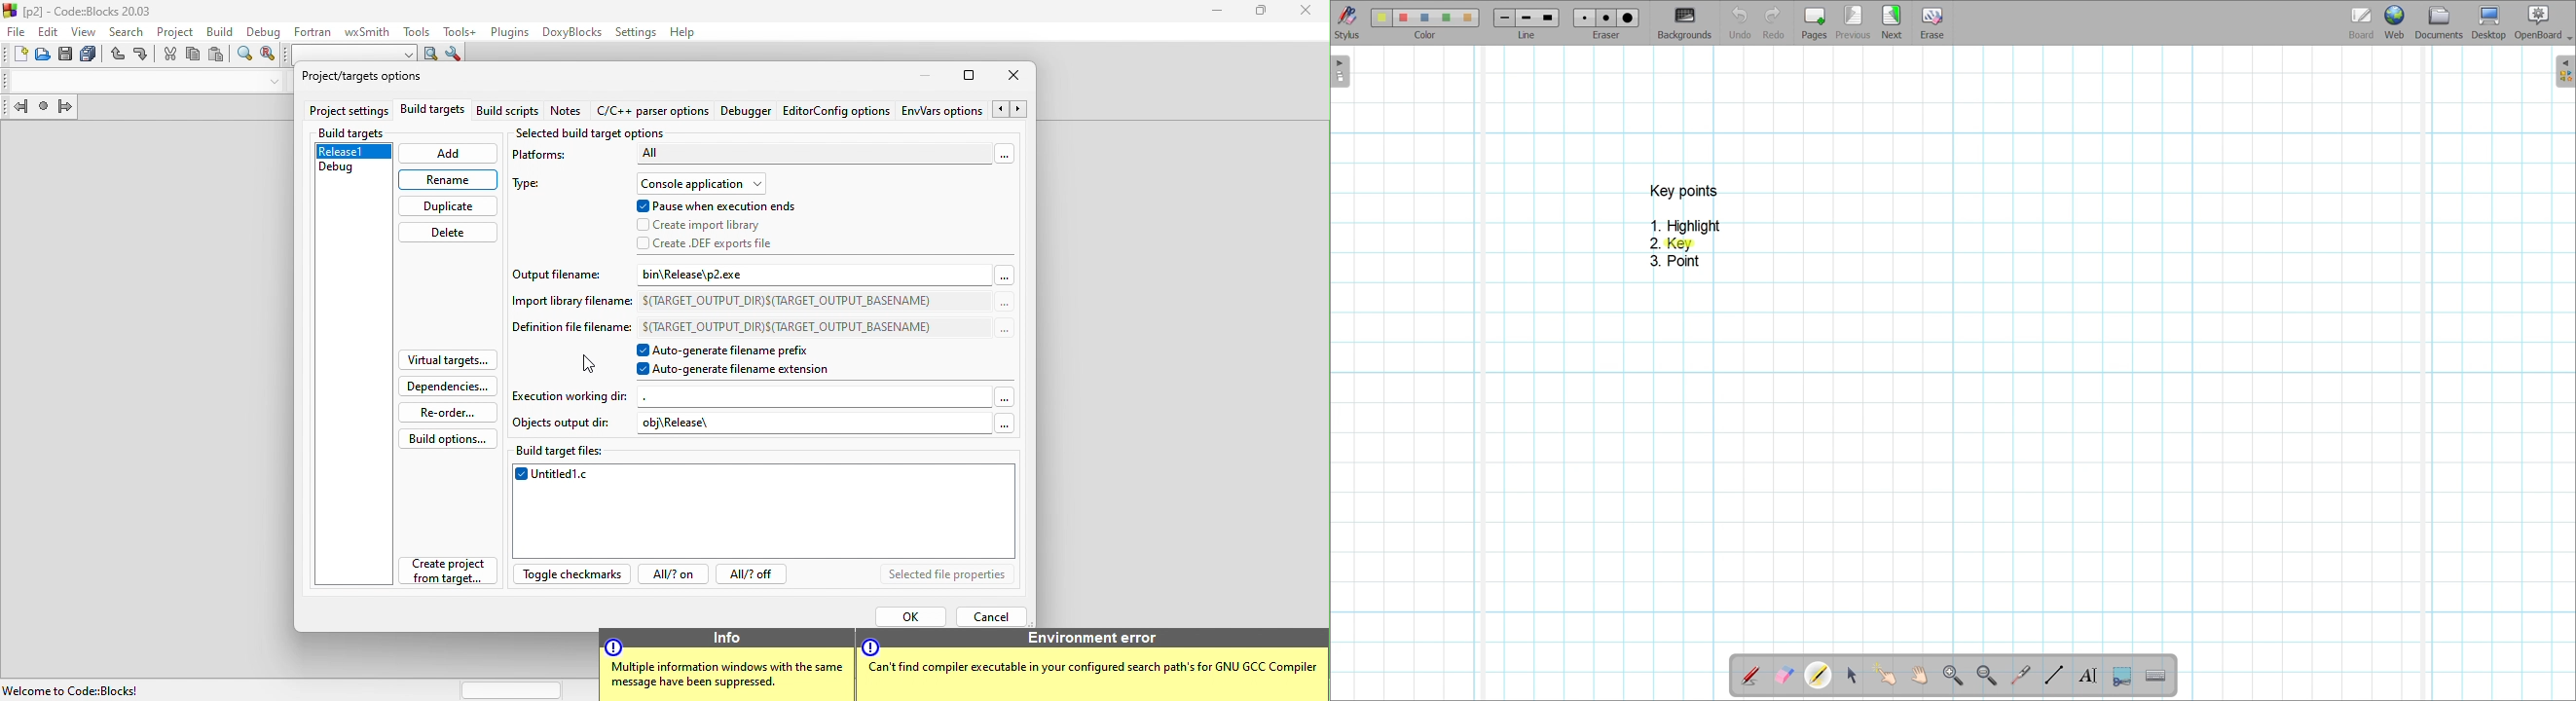 This screenshot has height=728, width=2576. Describe the element at coordinates (688, 32) in the screenshot. I see `help` at that location.